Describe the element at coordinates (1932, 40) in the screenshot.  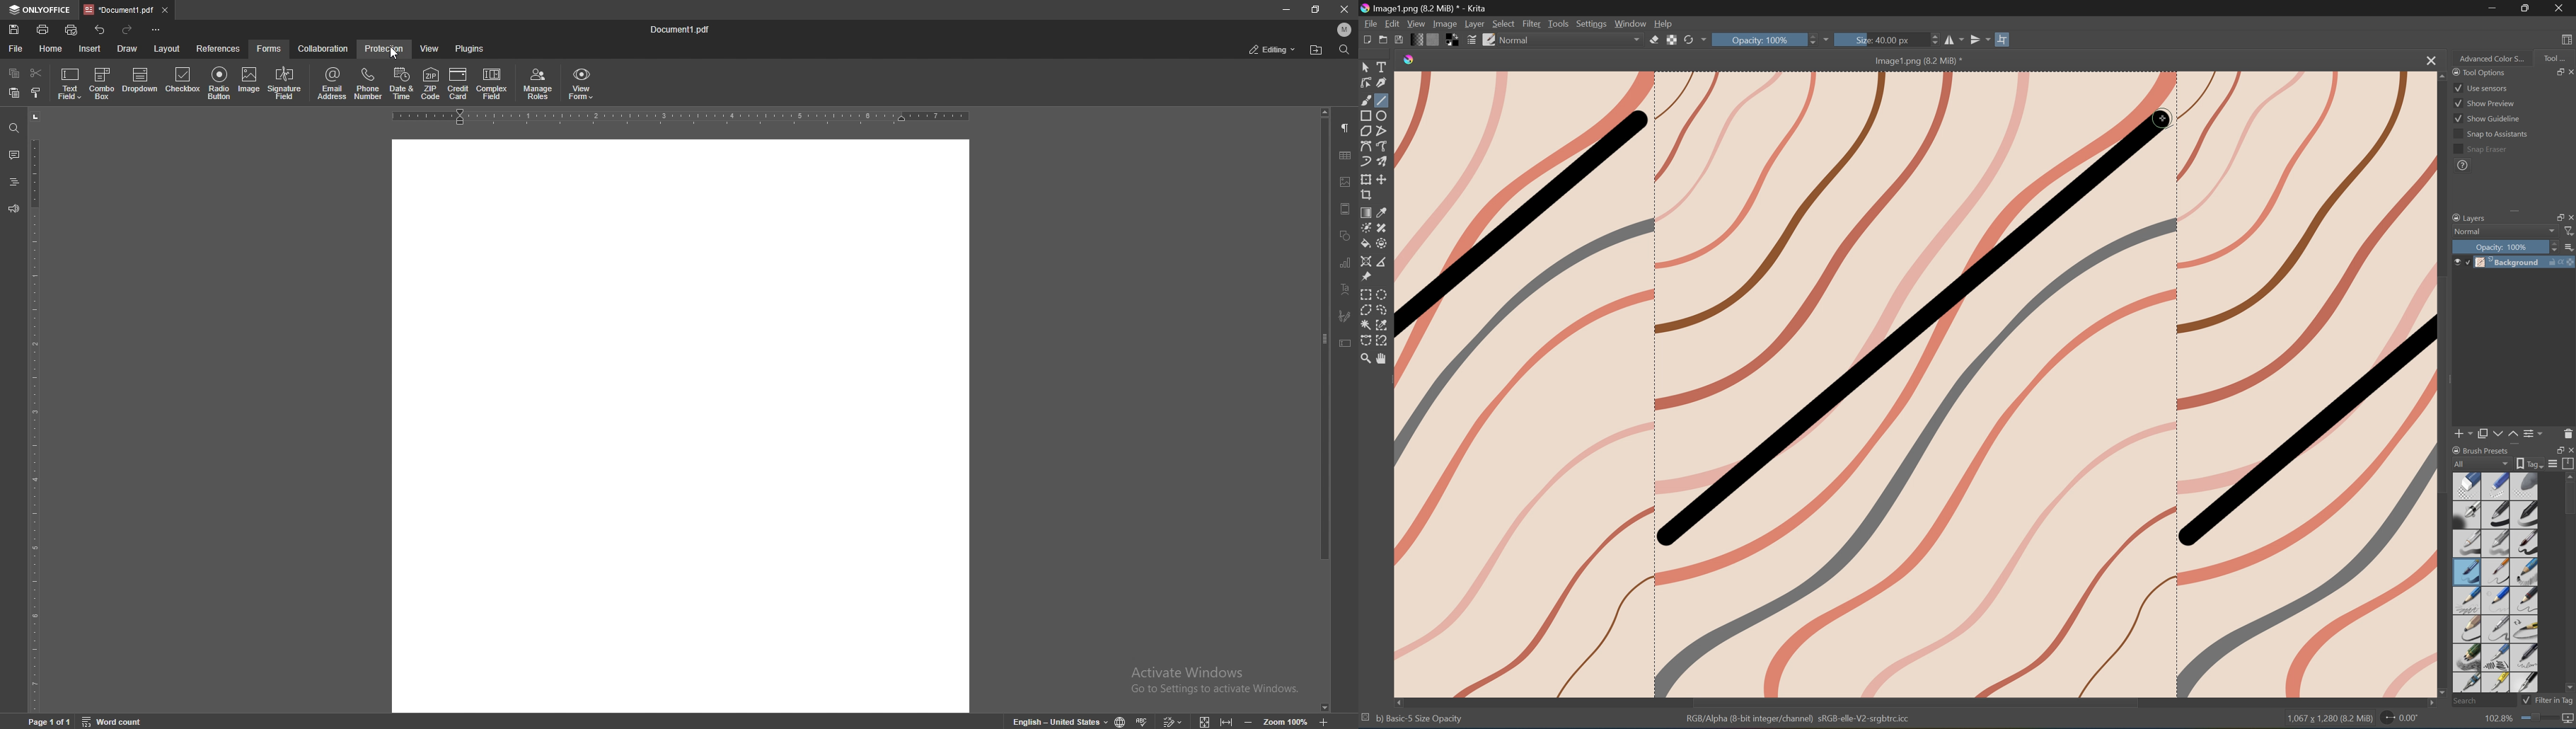
I see `Slider` at that location.